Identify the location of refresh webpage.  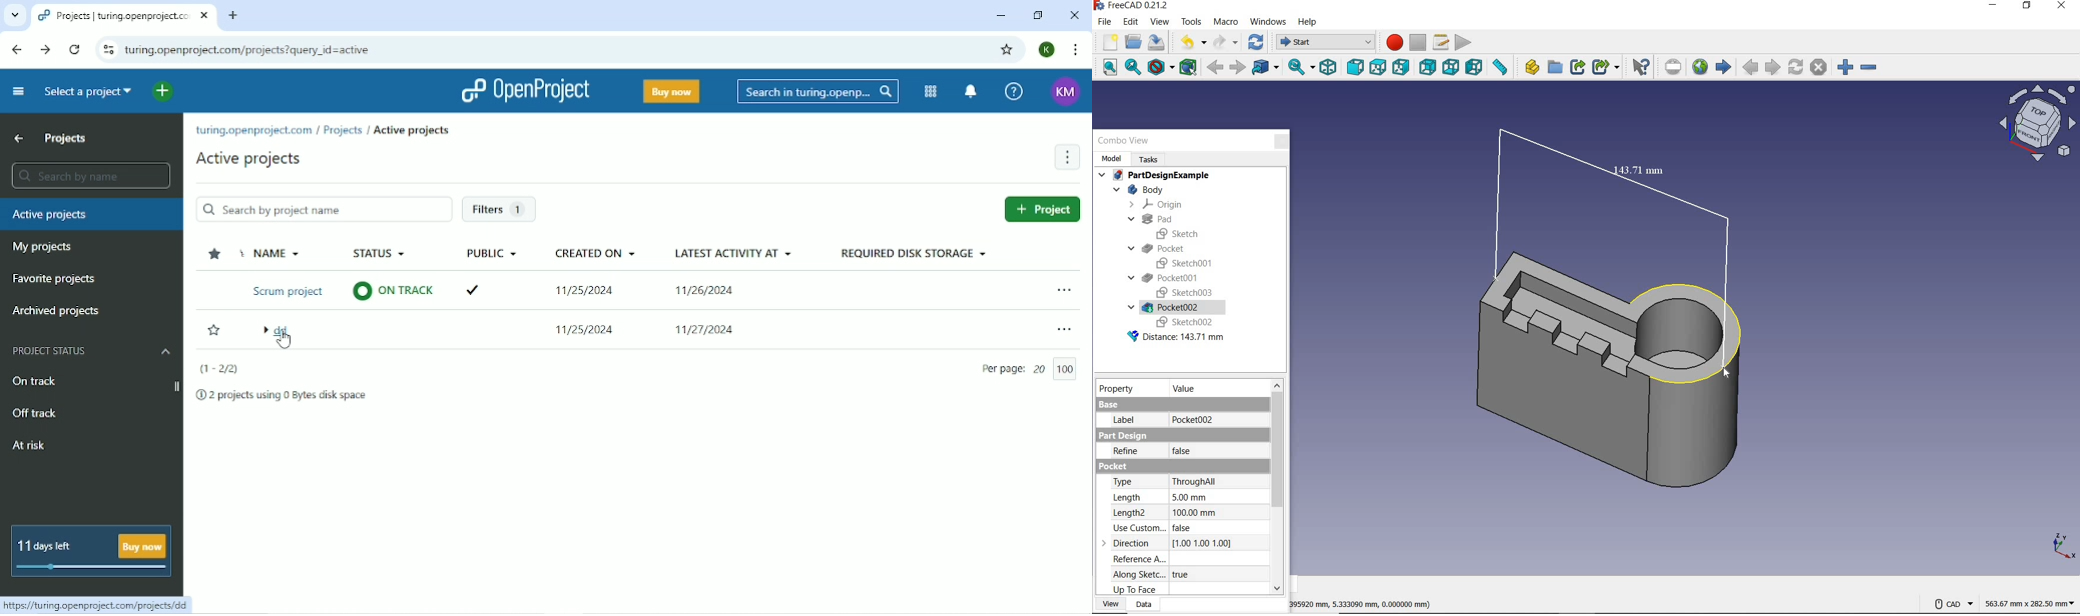
(1795, 66).